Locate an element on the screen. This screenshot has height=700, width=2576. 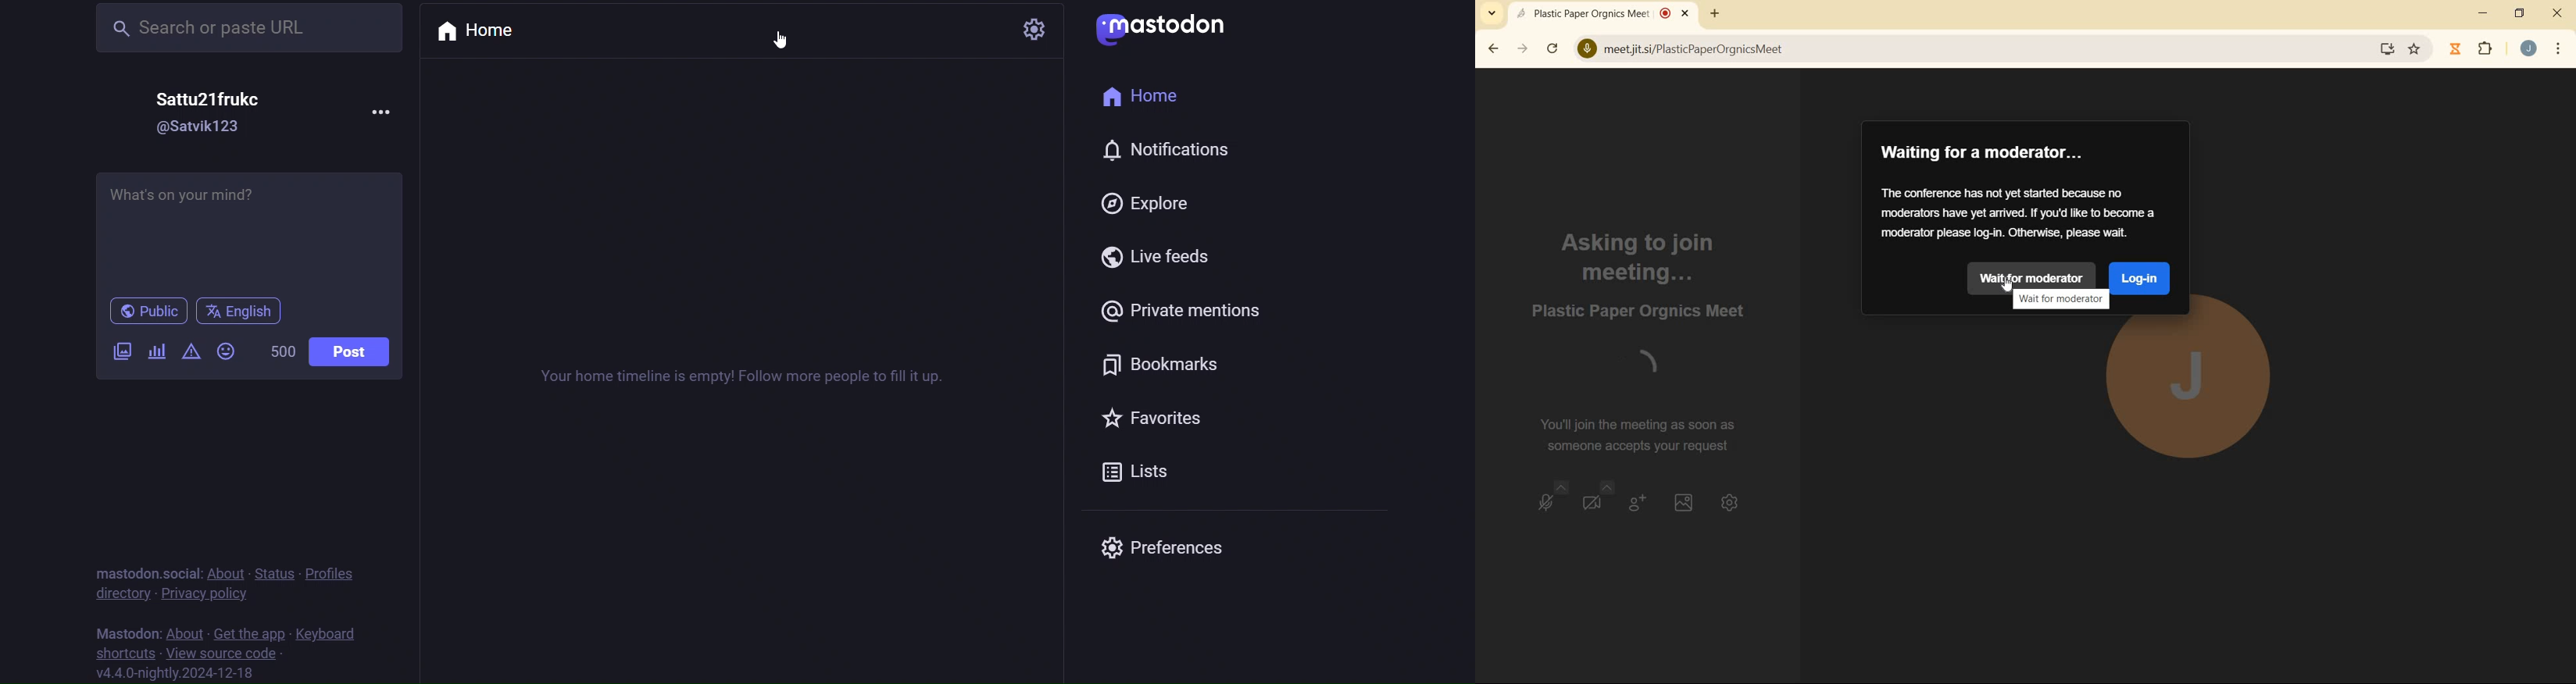
source code is located at coordinates (227, 654).